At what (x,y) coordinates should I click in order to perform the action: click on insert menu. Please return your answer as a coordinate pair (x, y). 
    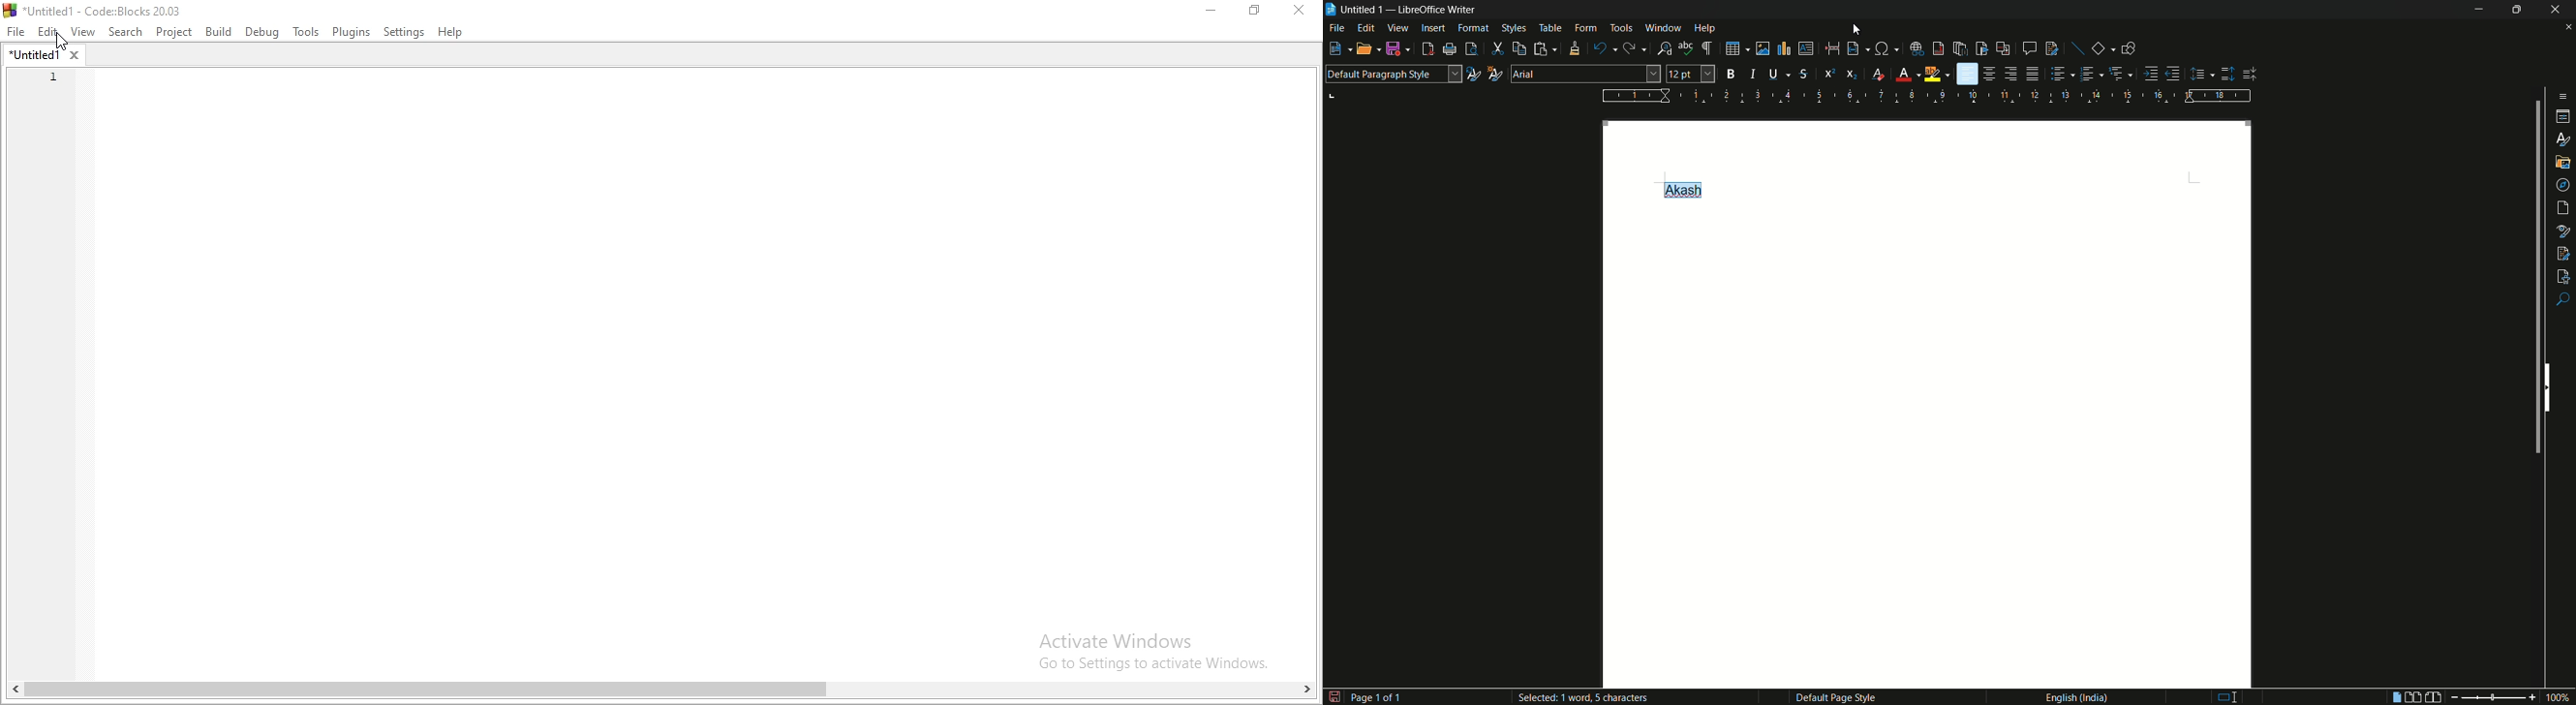
    Looking at the image, I should click on (1433, 27).